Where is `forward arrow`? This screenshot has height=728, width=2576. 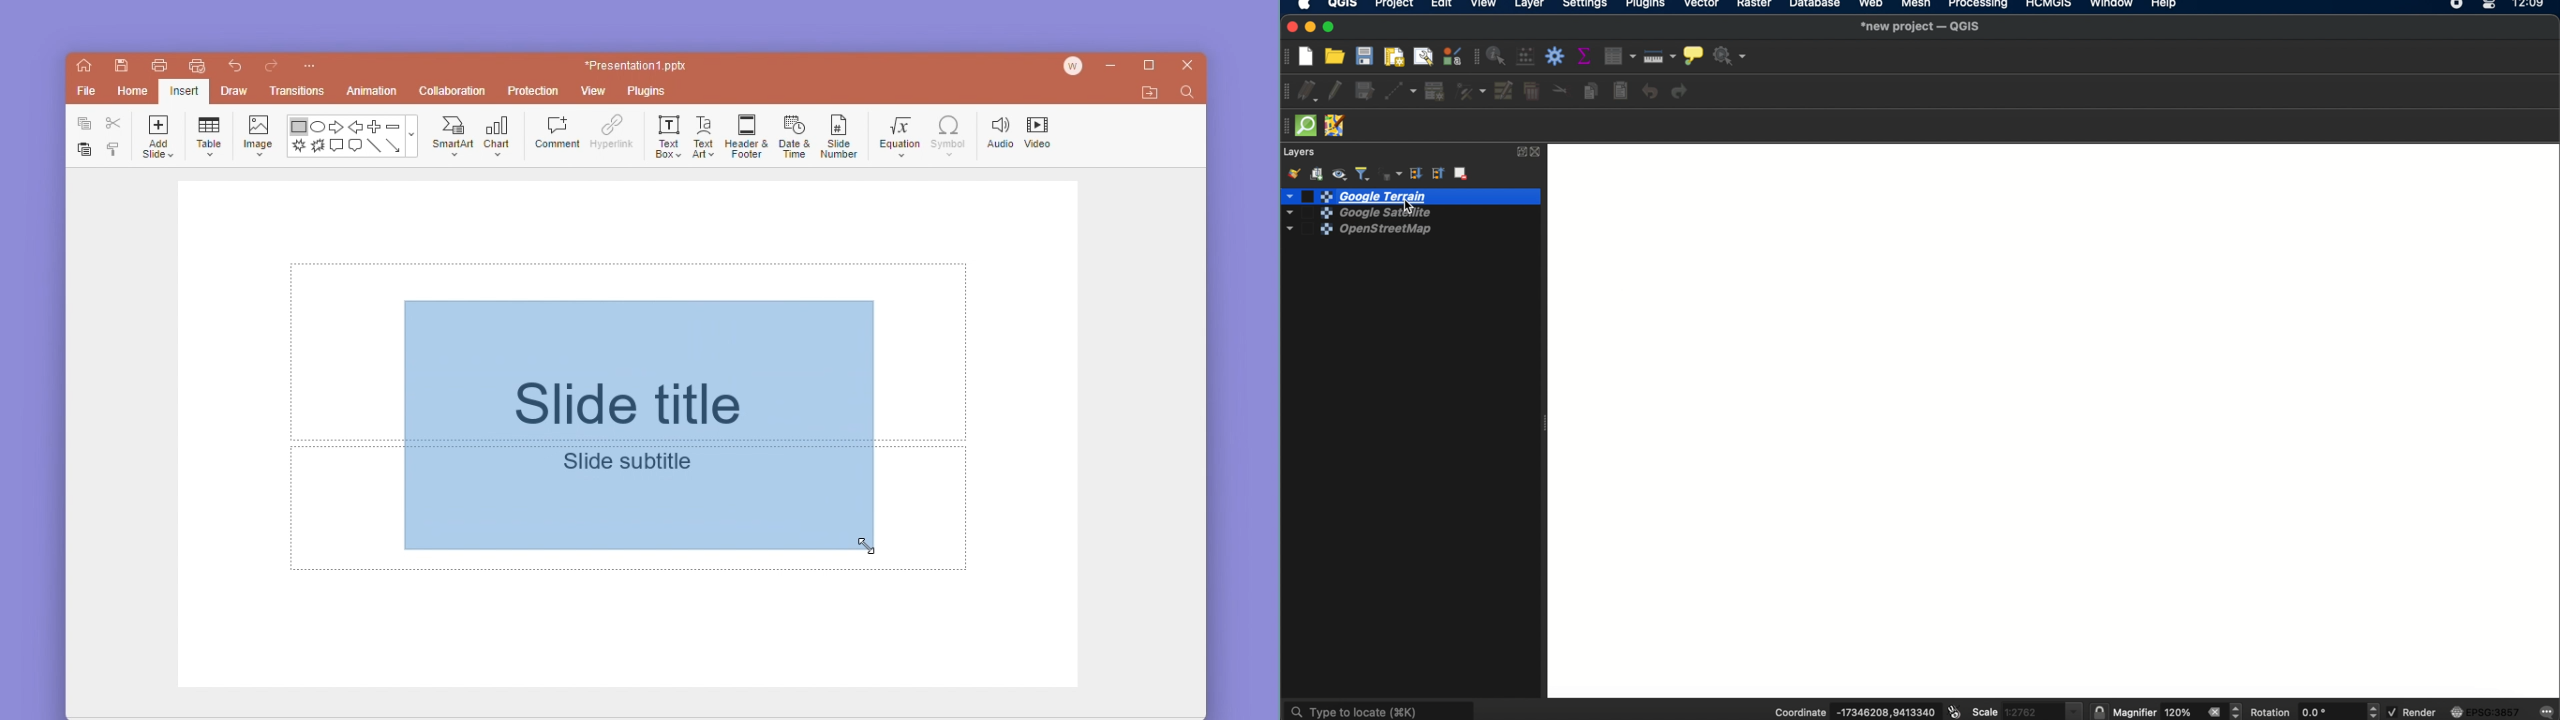
forward arrow is located at coordinates (336, 125).